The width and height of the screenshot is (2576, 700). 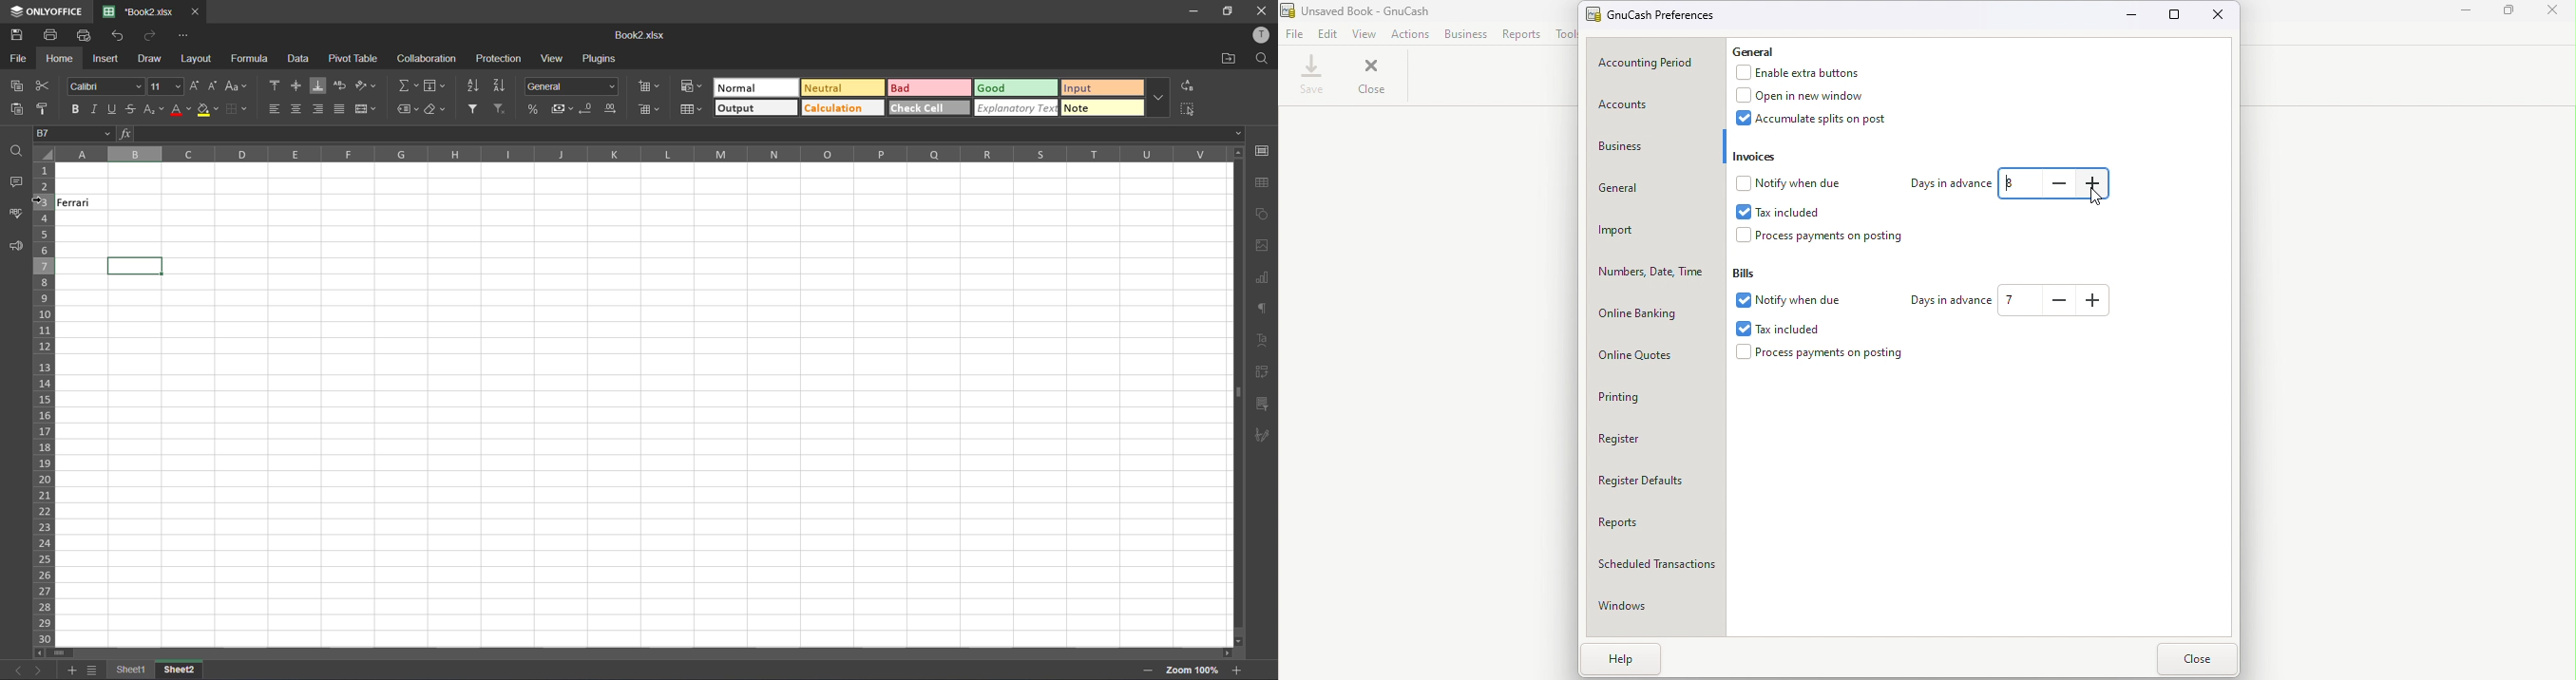 I want to click on Bills, so click(x=1750, y=272).